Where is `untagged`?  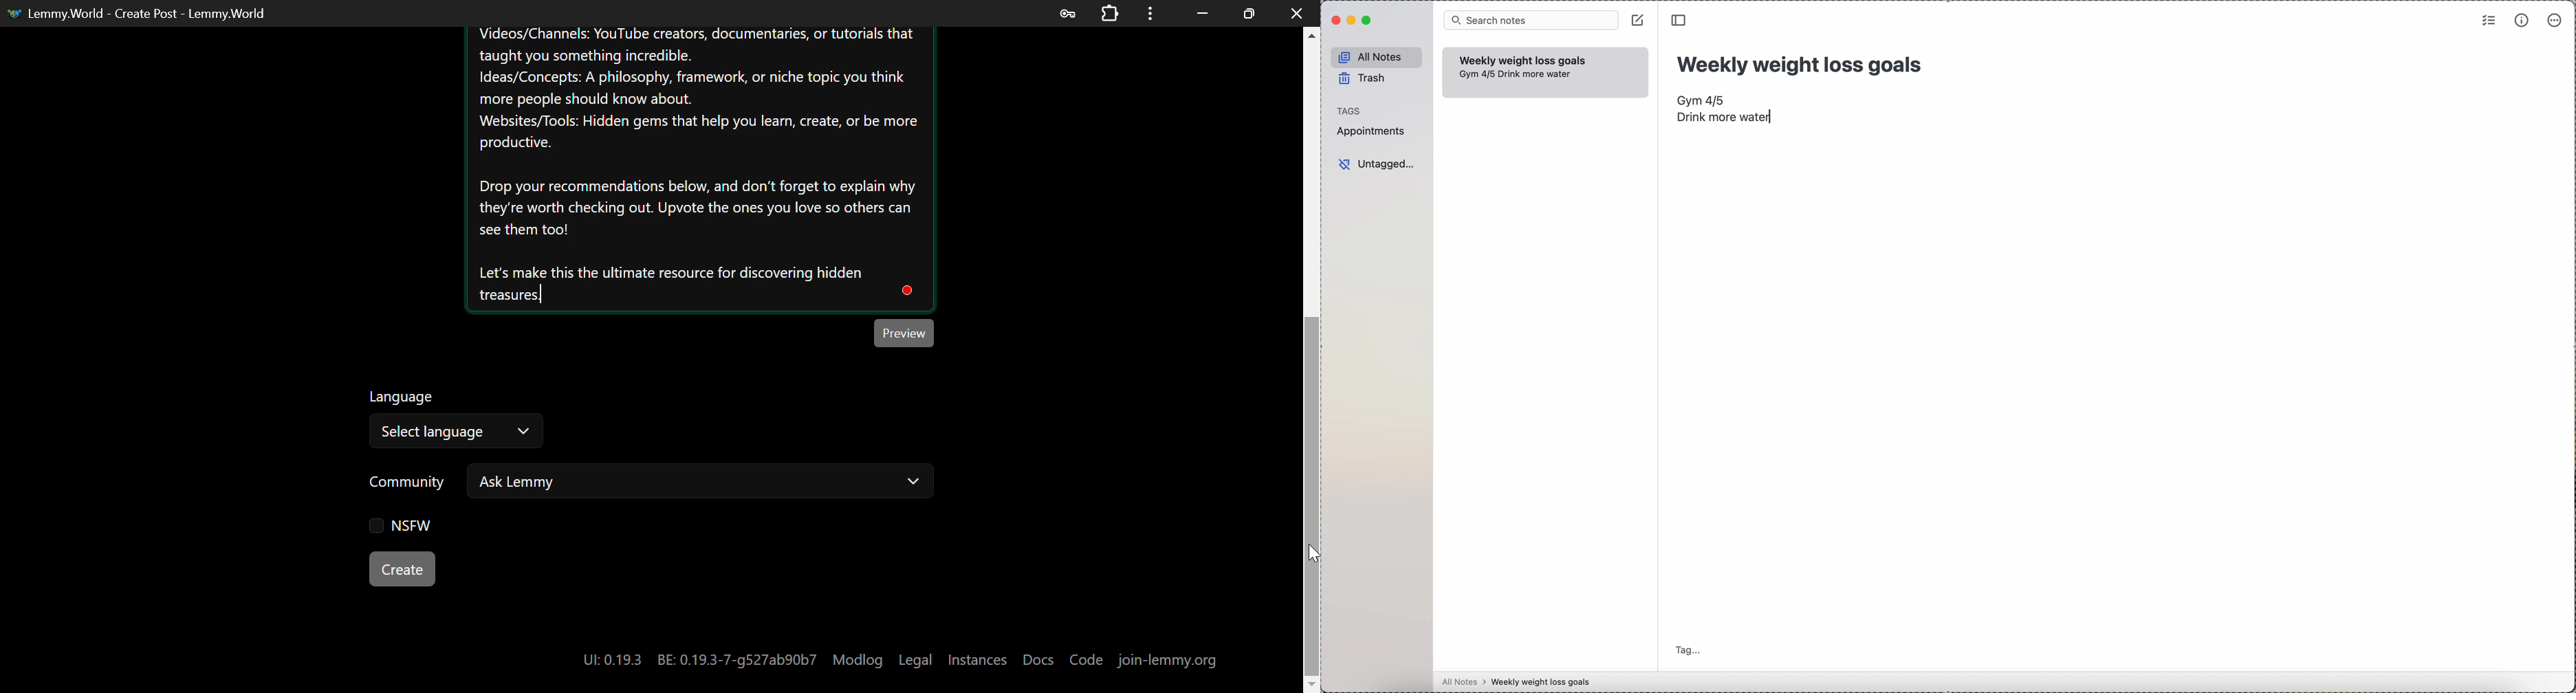 untagged is located at coordinates (1378, 163).